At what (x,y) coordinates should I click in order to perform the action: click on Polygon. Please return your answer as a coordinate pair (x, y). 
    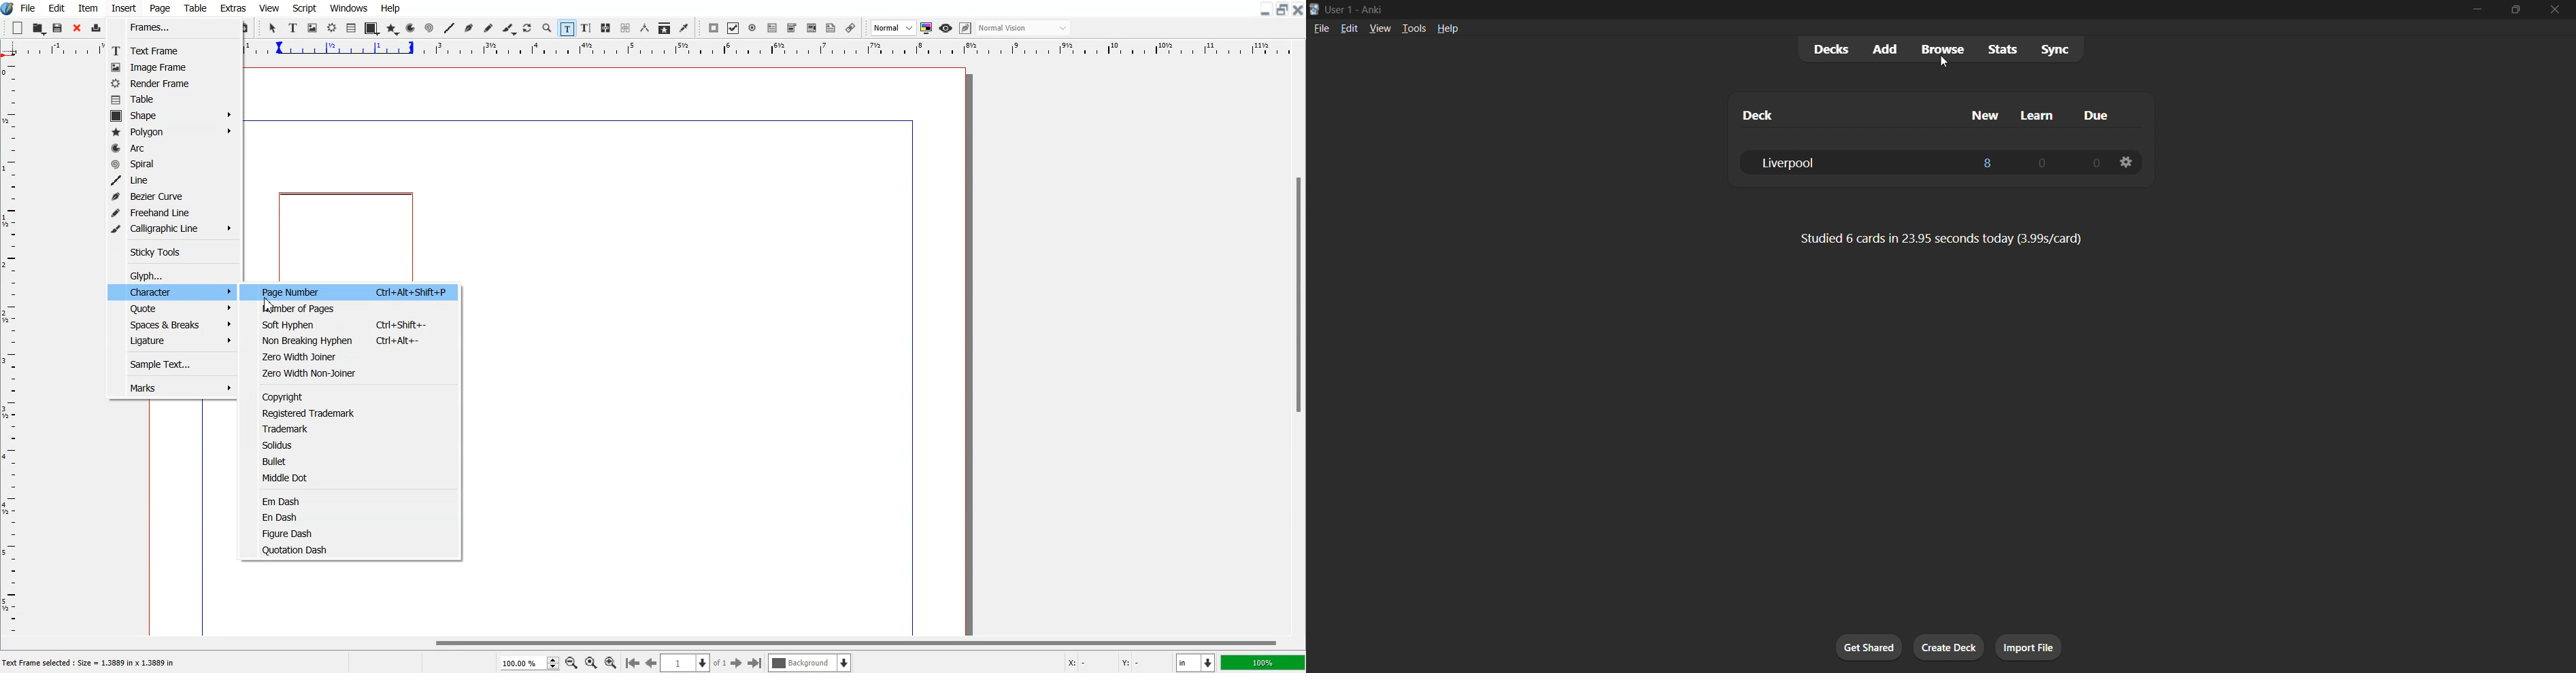
    Looking at the image, I should click on (392, 29).